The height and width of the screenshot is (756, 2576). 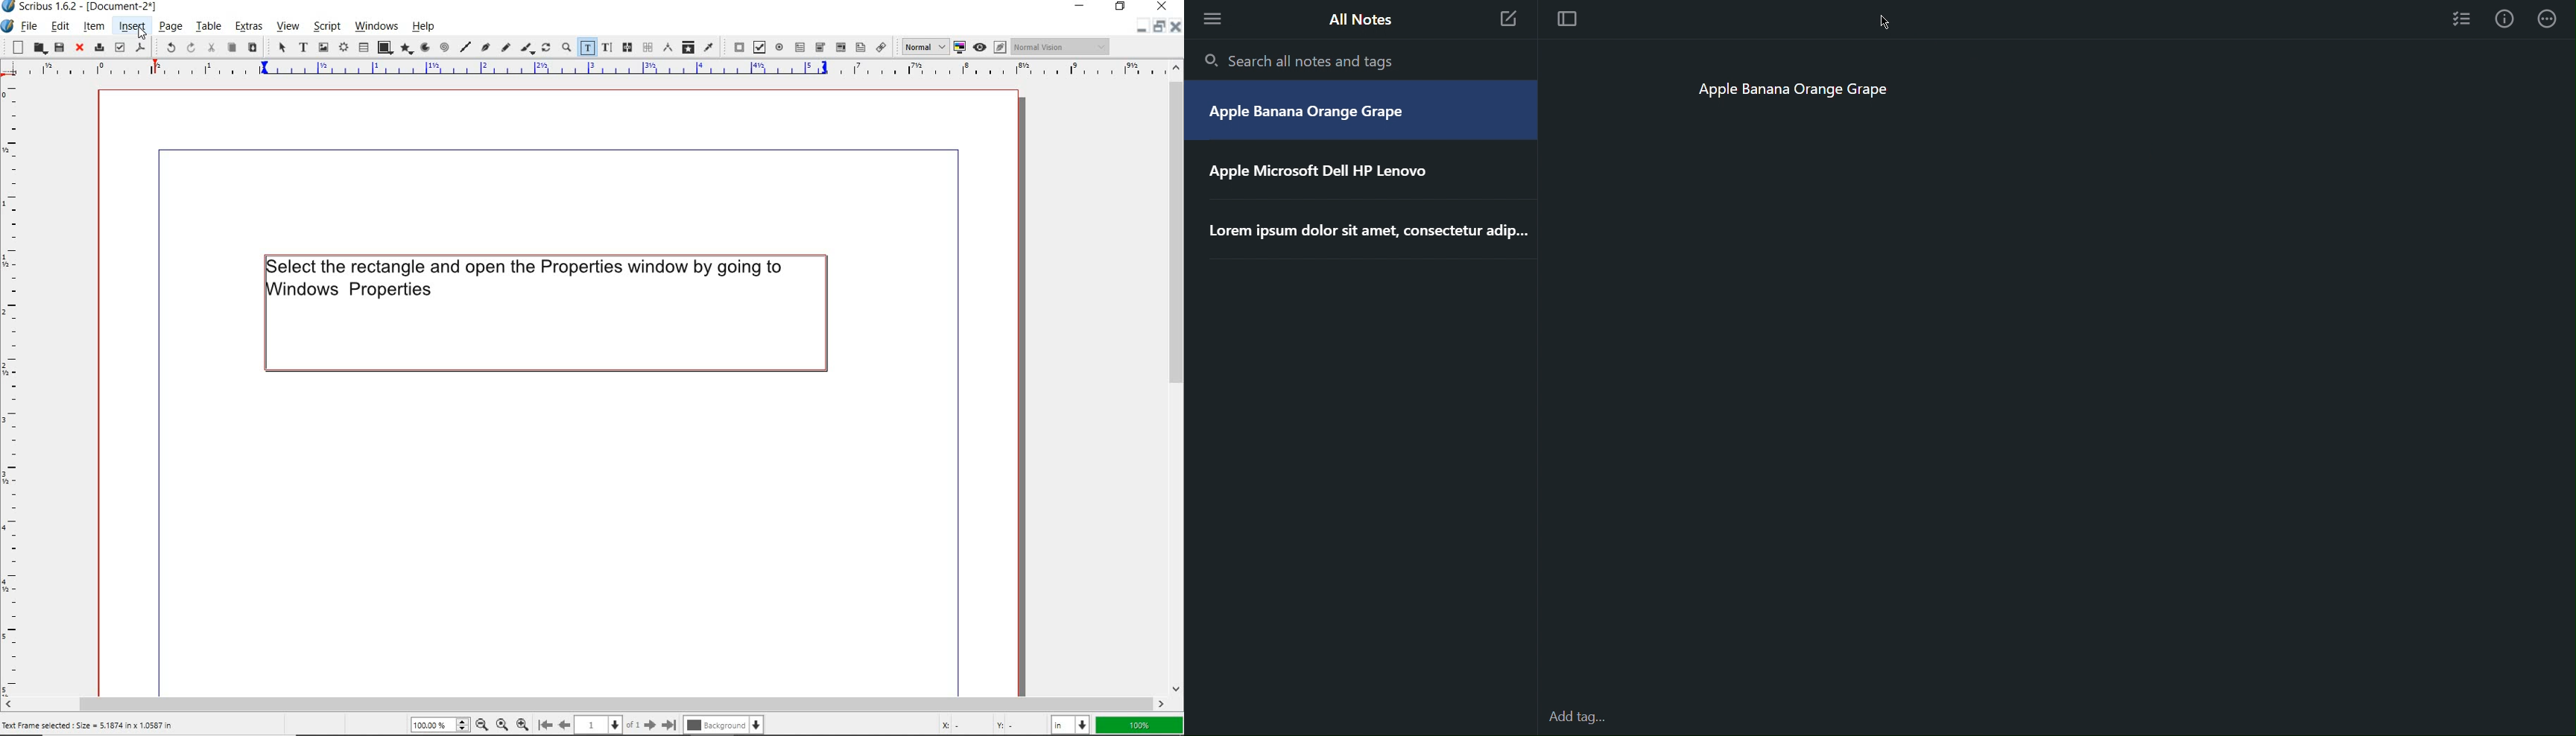 I want to click on X 22675 Y: 18314, so click(x=988, y=723).